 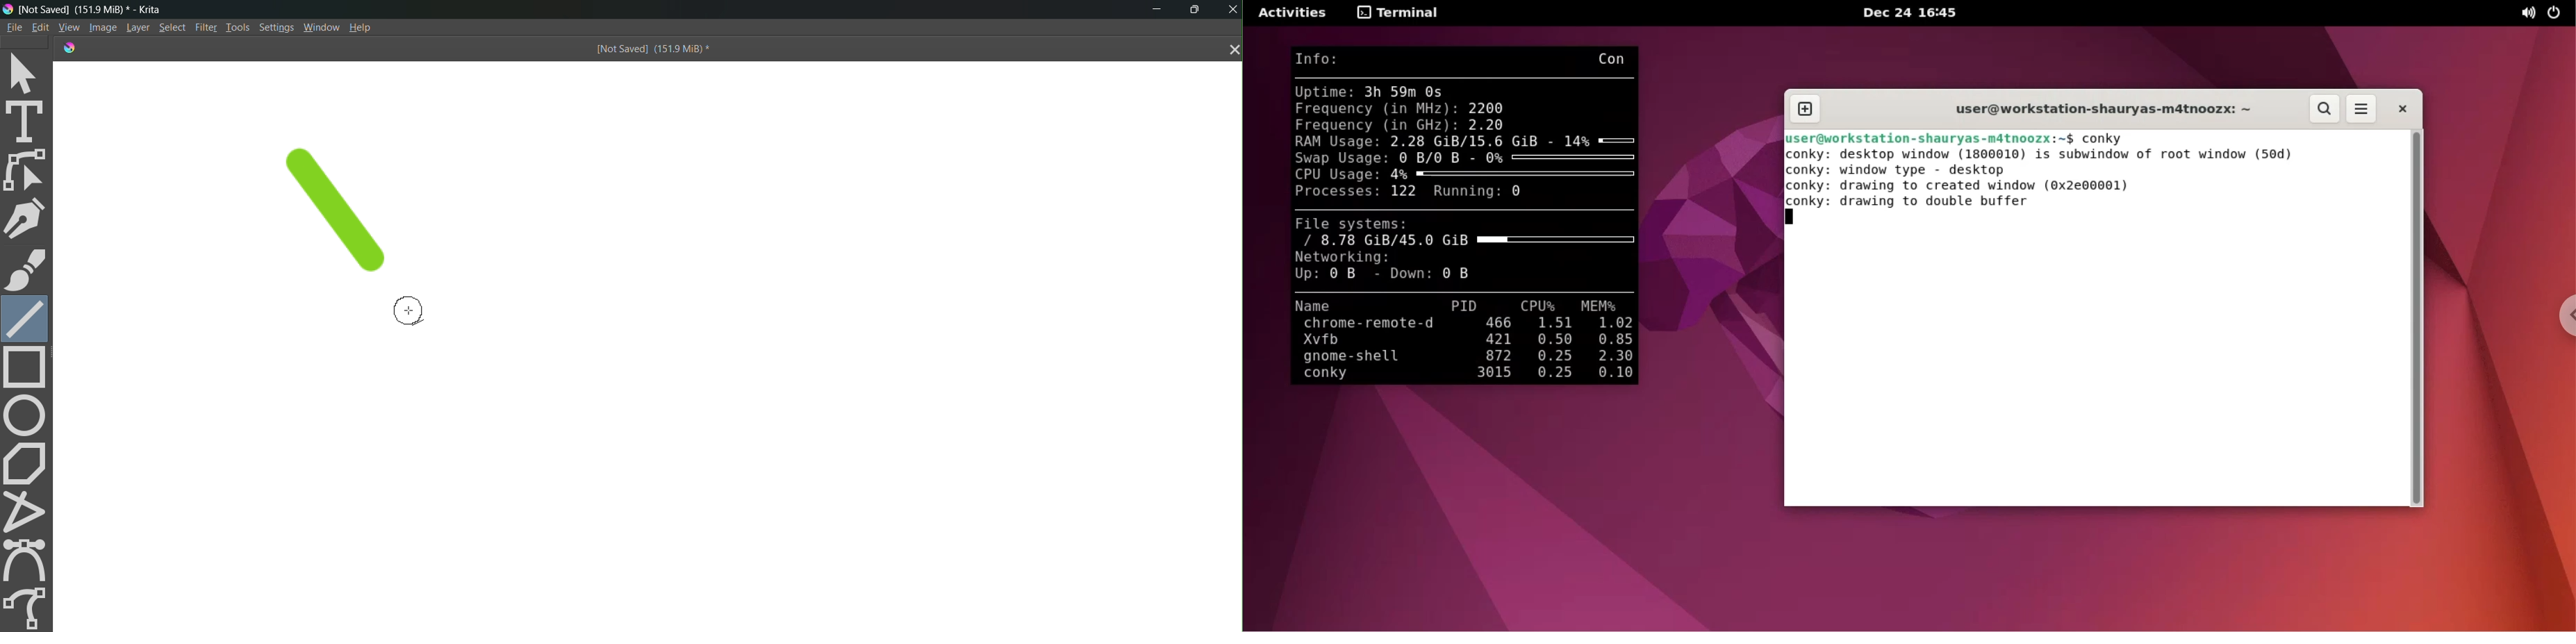 I want to click on line, so click(x=345, y=200).